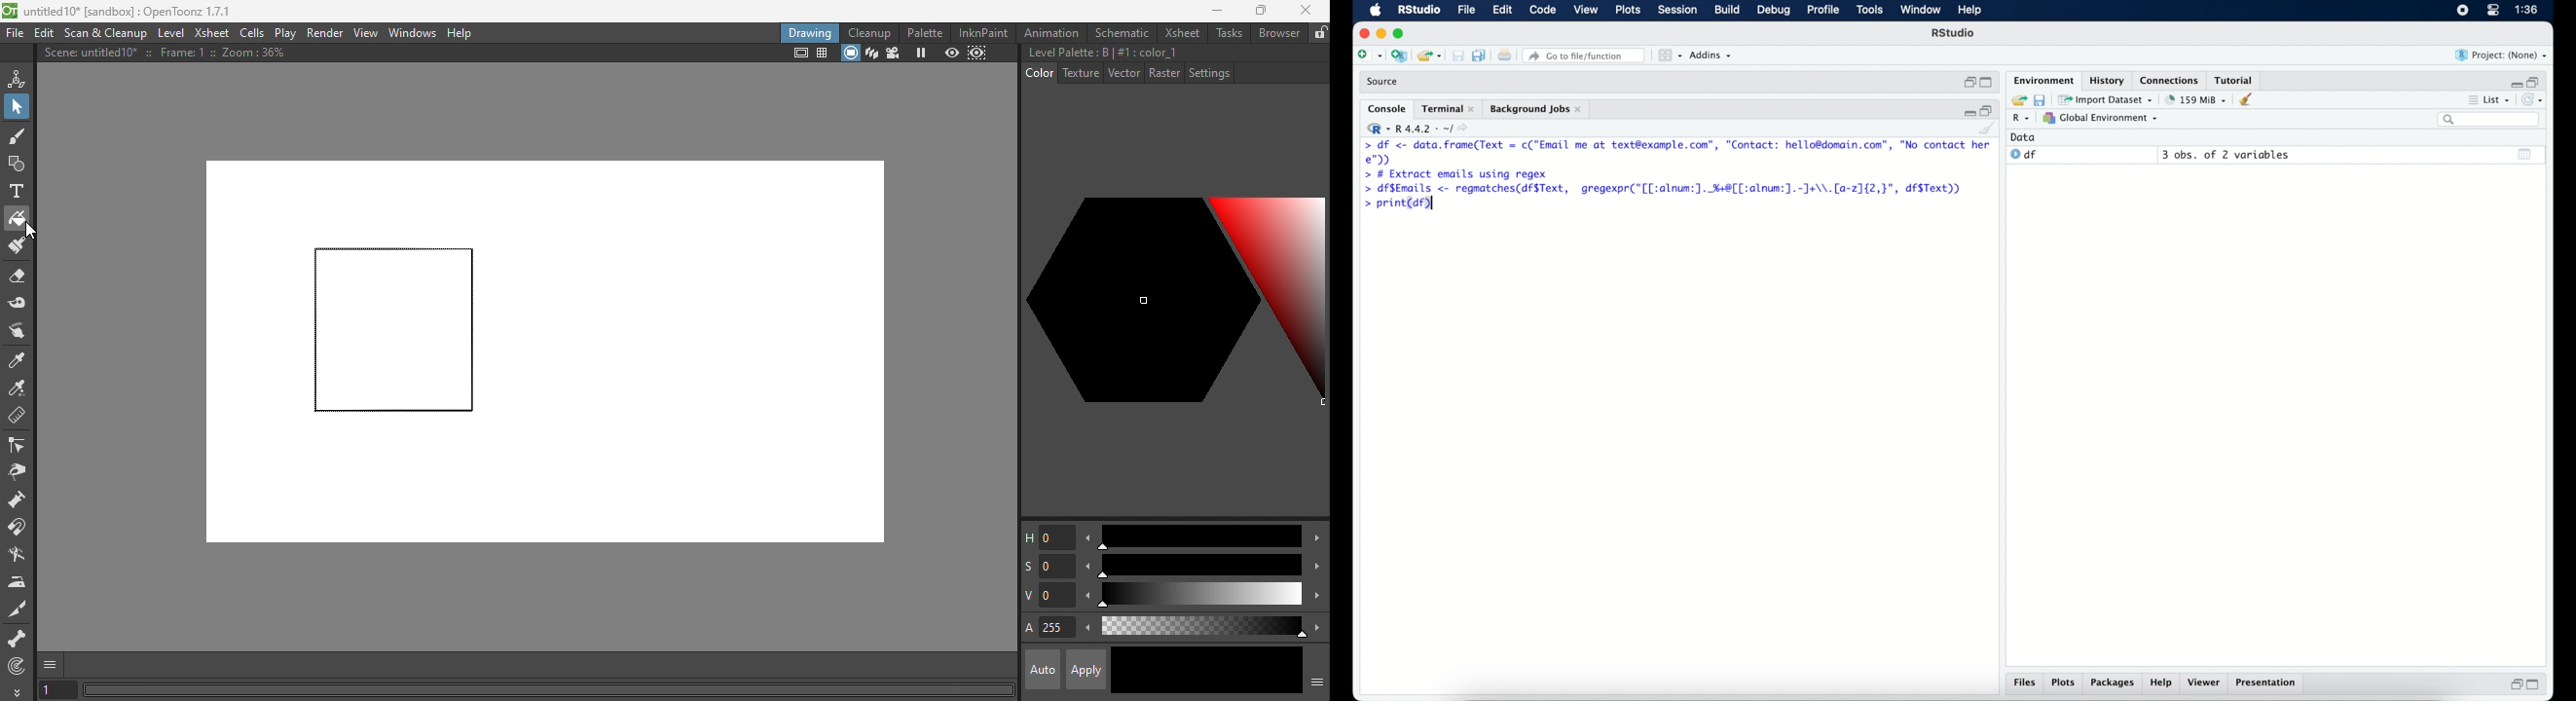 This screenshot has width=2576, height=728. I want to click on > print(df)|, so click(1397, 206).